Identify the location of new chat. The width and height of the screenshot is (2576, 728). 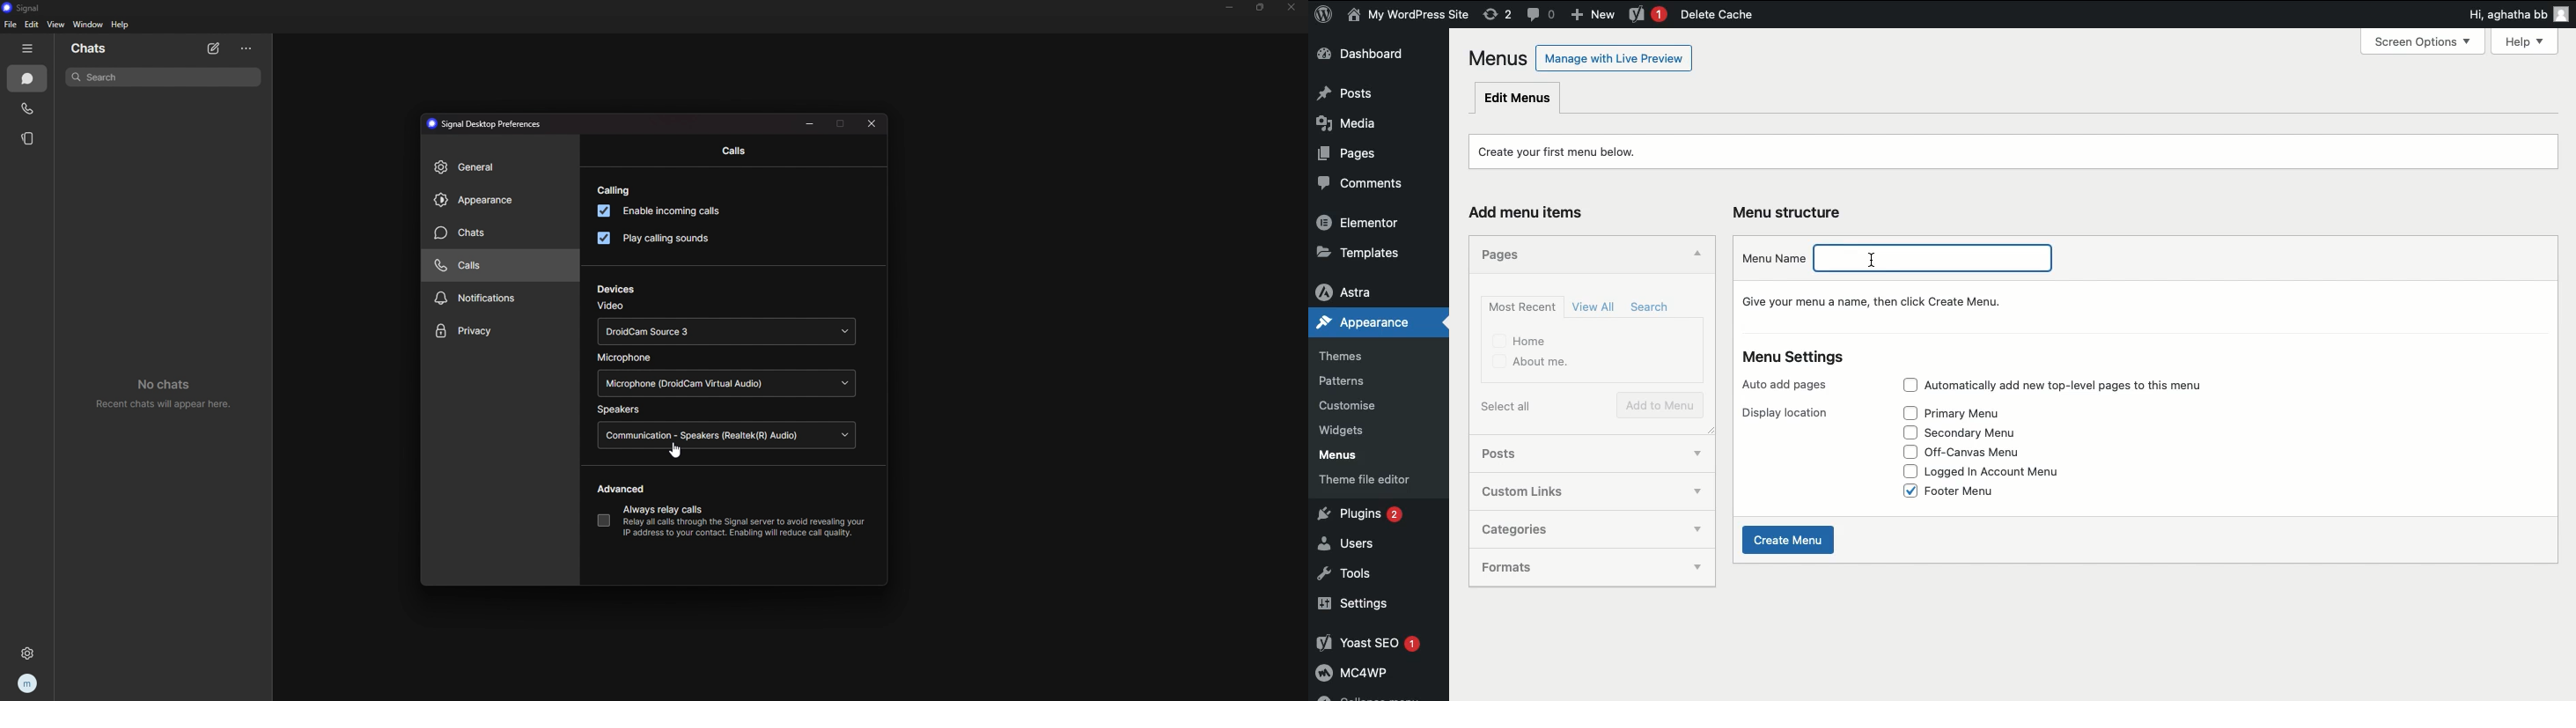
(215, 50).